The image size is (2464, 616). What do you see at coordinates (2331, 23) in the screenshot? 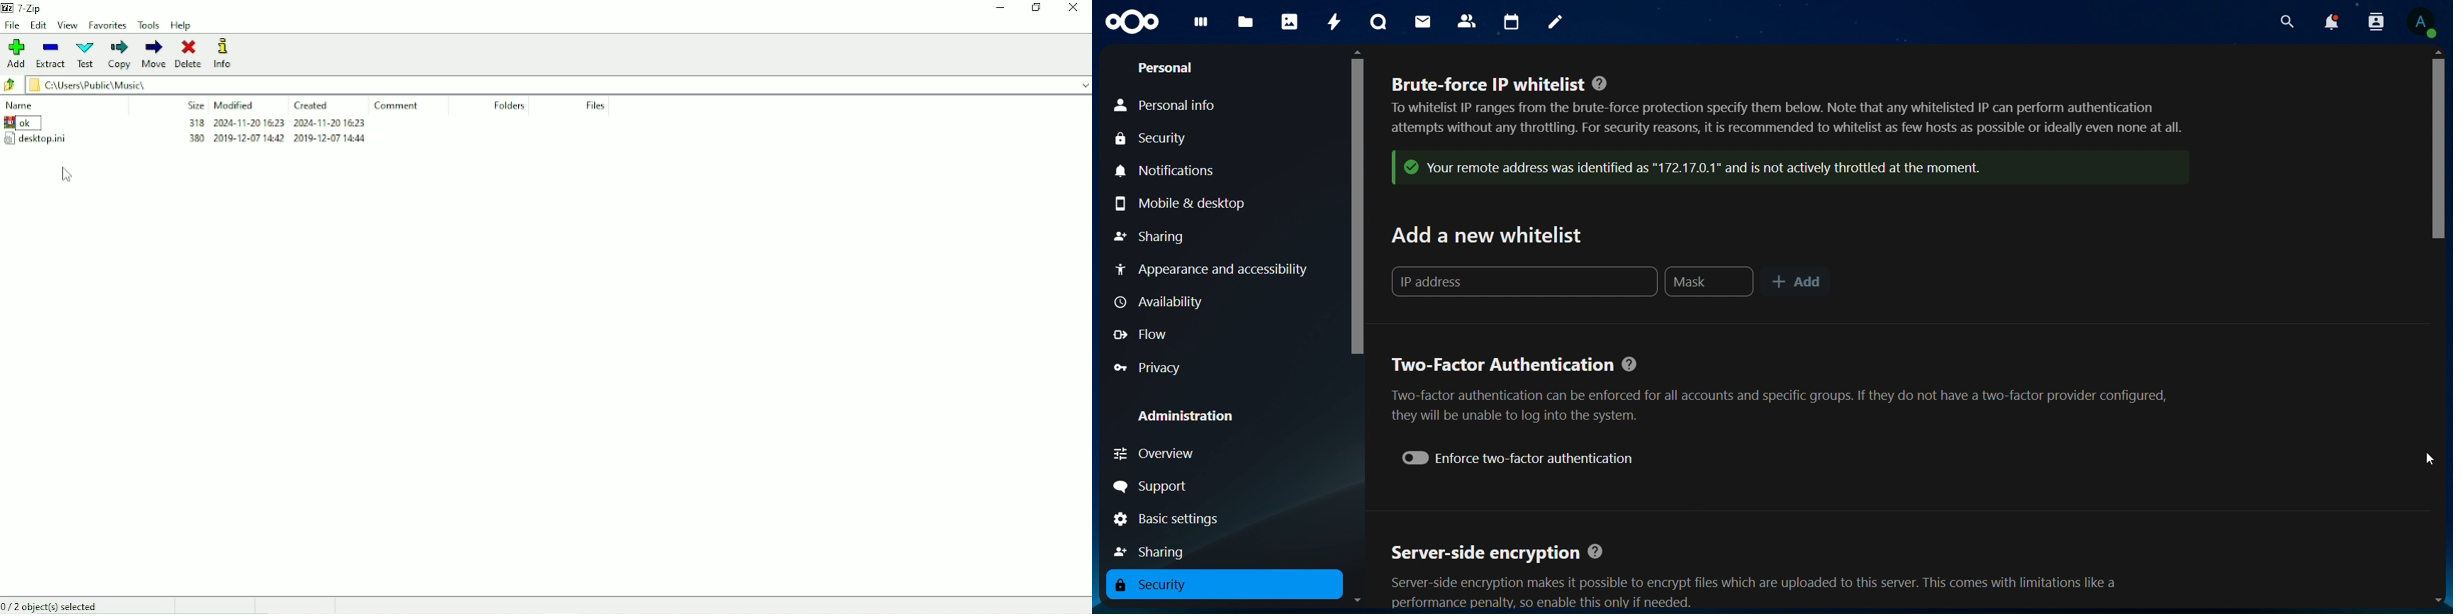
I see `notification` at bounding box center [2331, 23].